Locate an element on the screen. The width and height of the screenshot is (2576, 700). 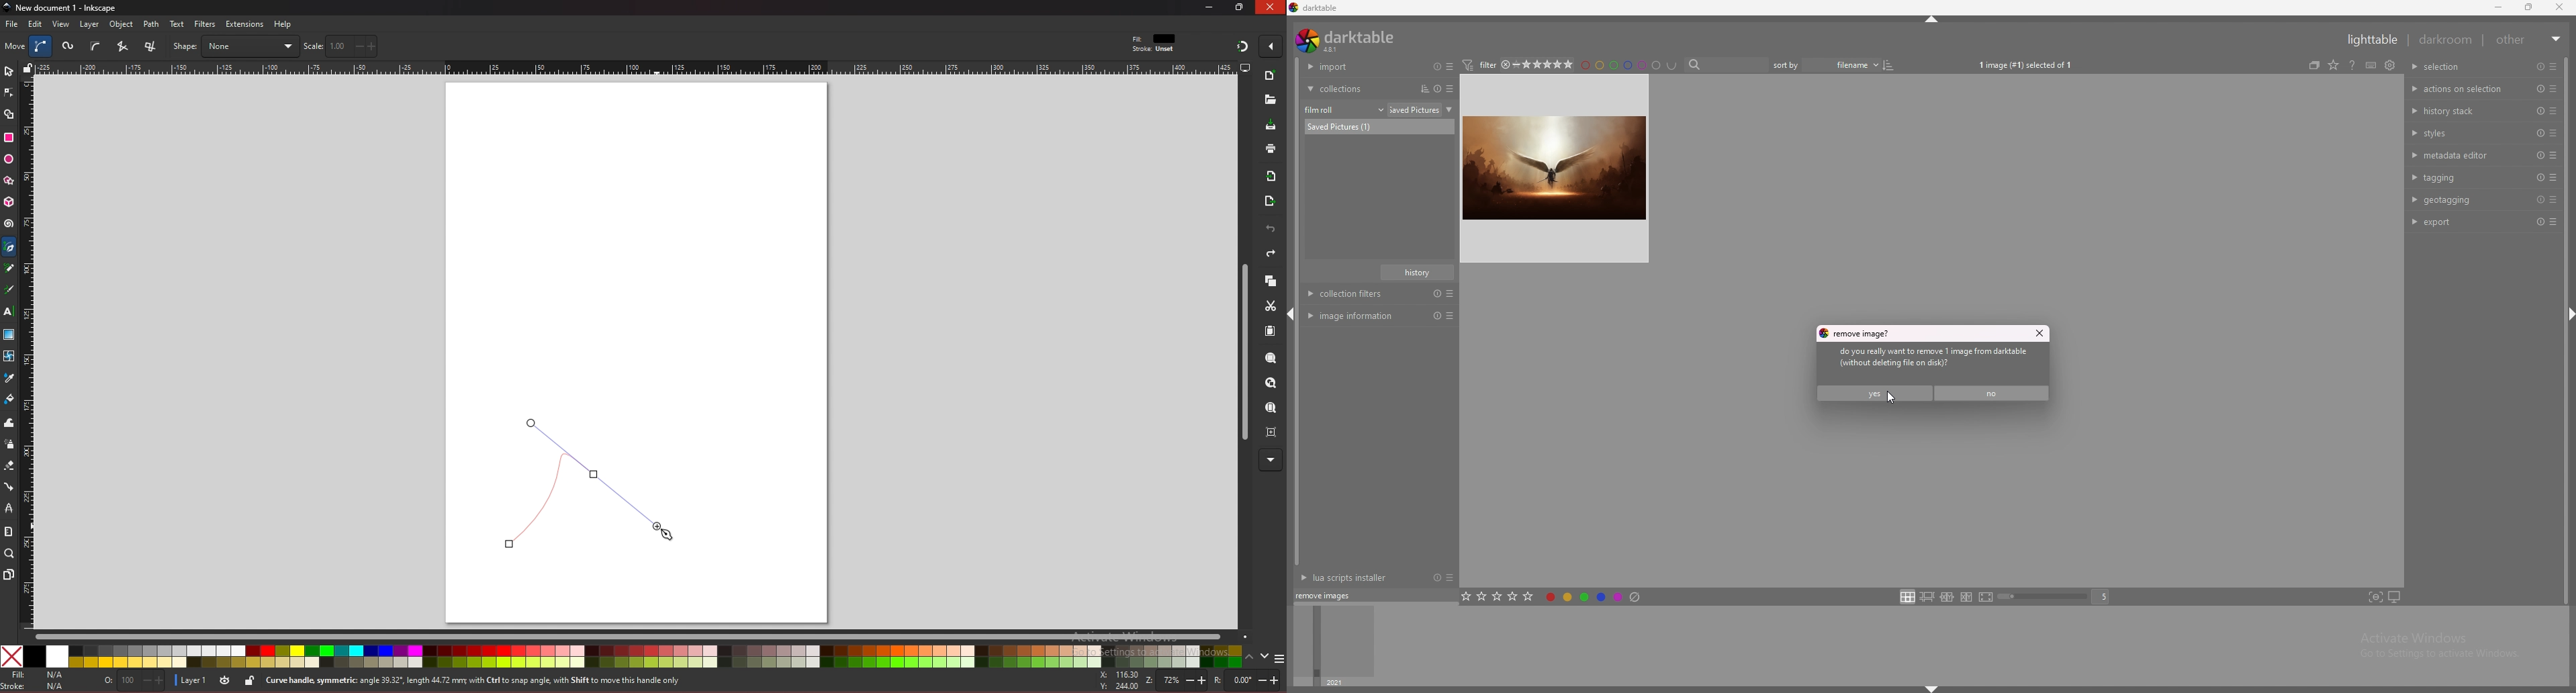
collapse grouped images is located at coordinates (2330, 64).